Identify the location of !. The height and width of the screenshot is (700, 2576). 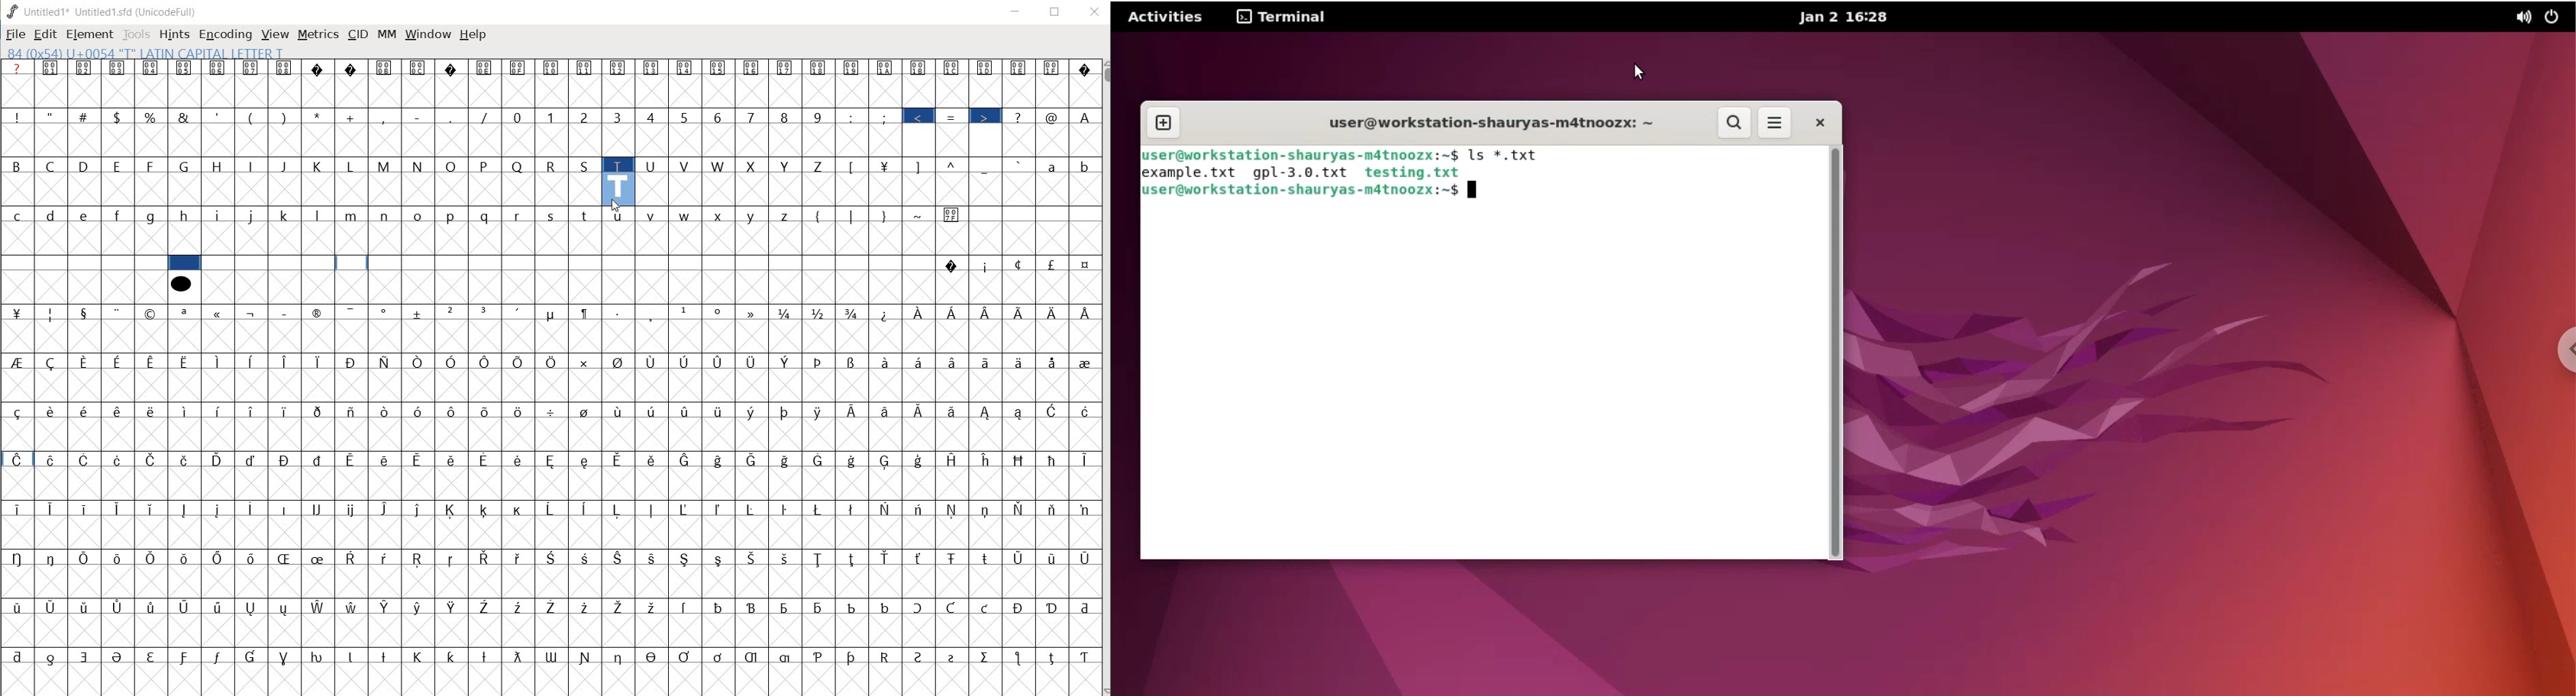
(16, 116).